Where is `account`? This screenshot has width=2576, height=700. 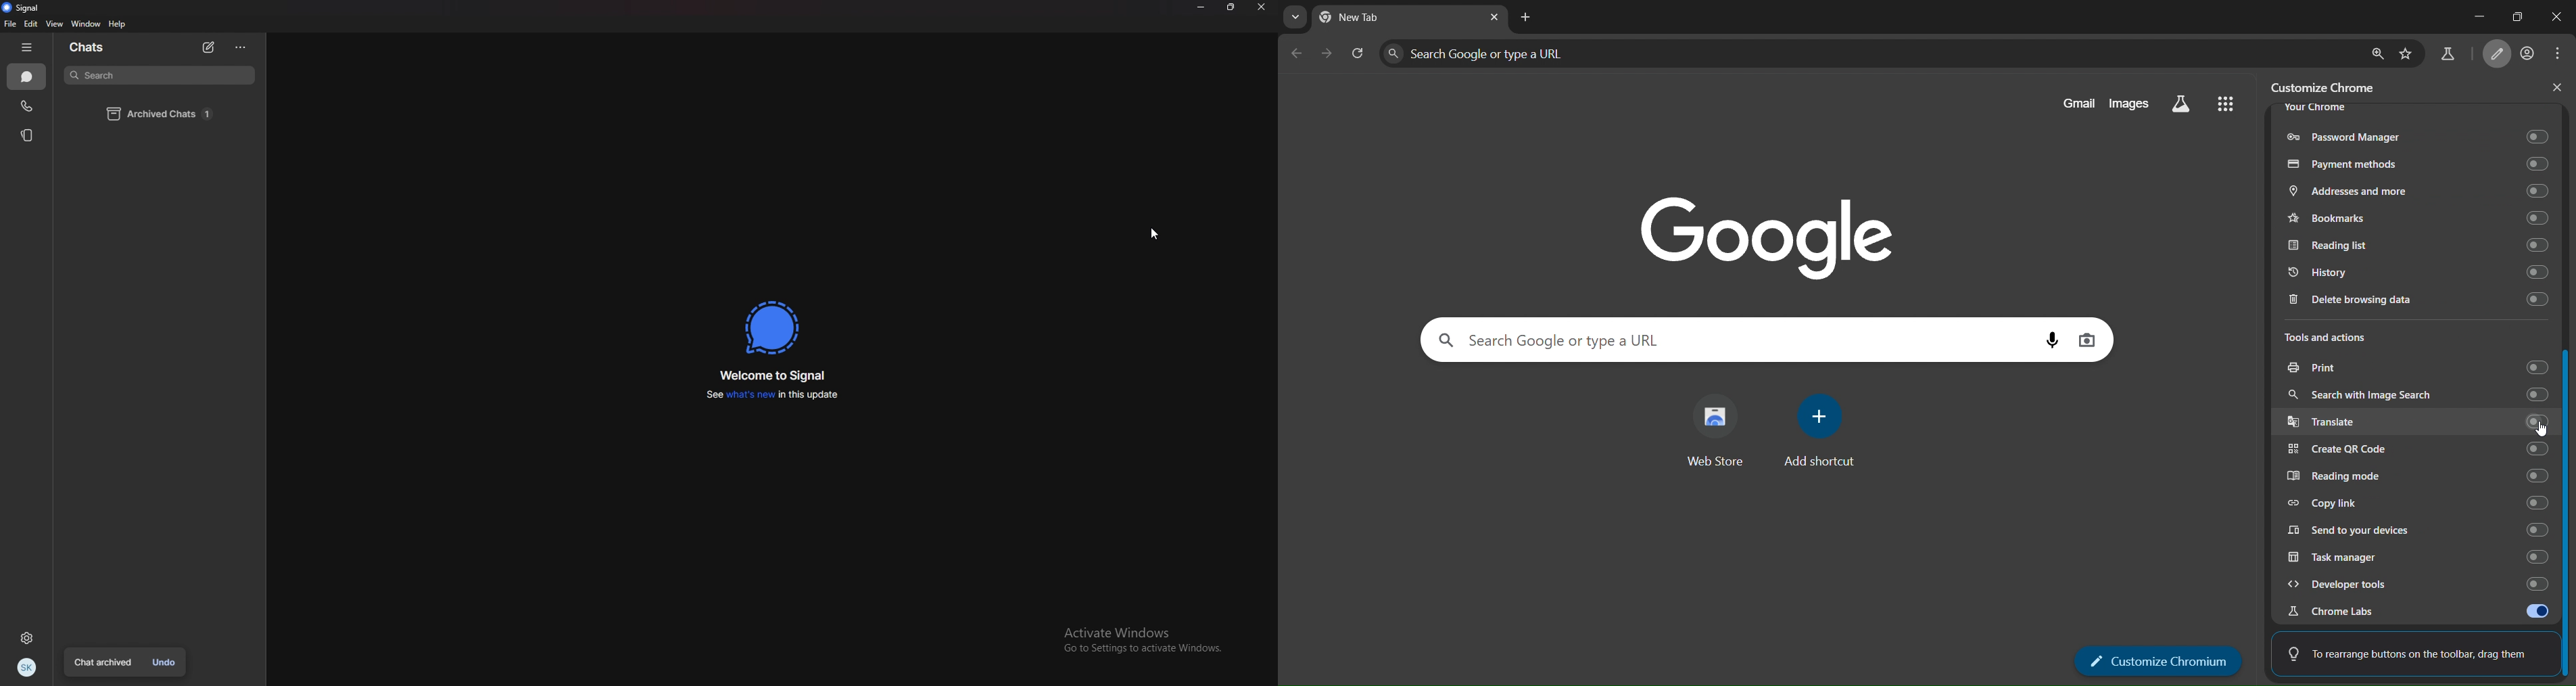
account is located at coordinates (2529, 52).